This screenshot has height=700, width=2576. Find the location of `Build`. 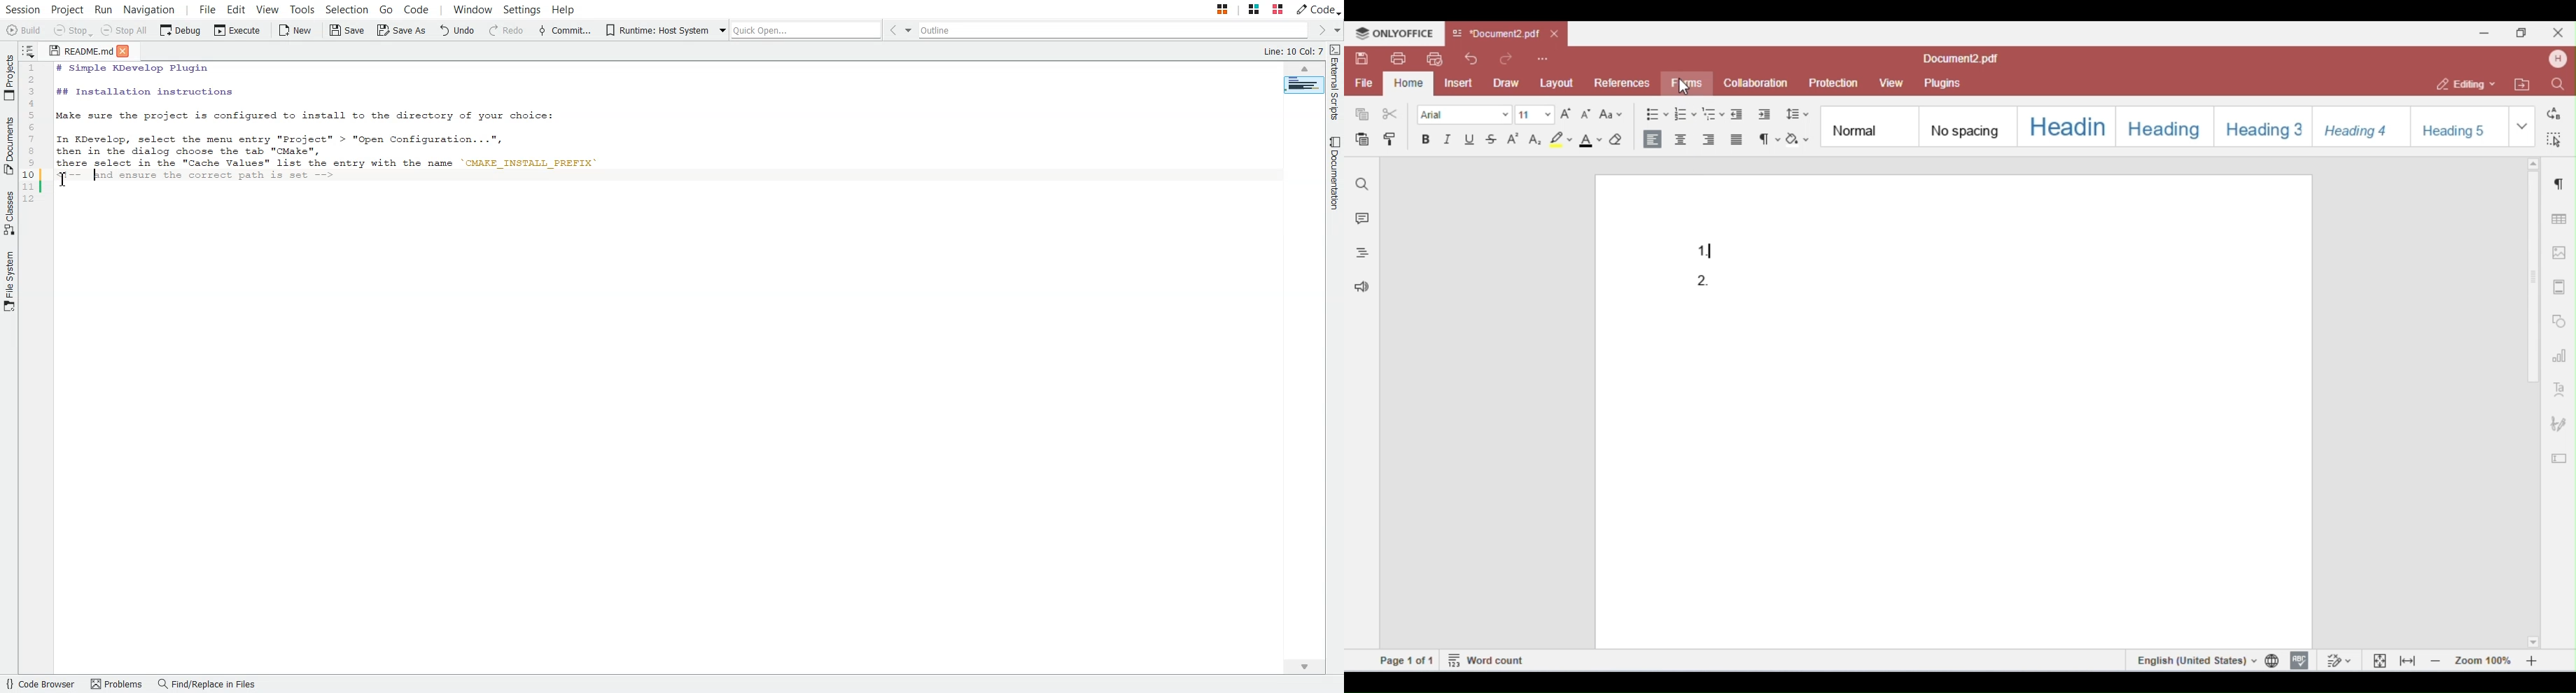

Build is located at coordinates (22, 30).